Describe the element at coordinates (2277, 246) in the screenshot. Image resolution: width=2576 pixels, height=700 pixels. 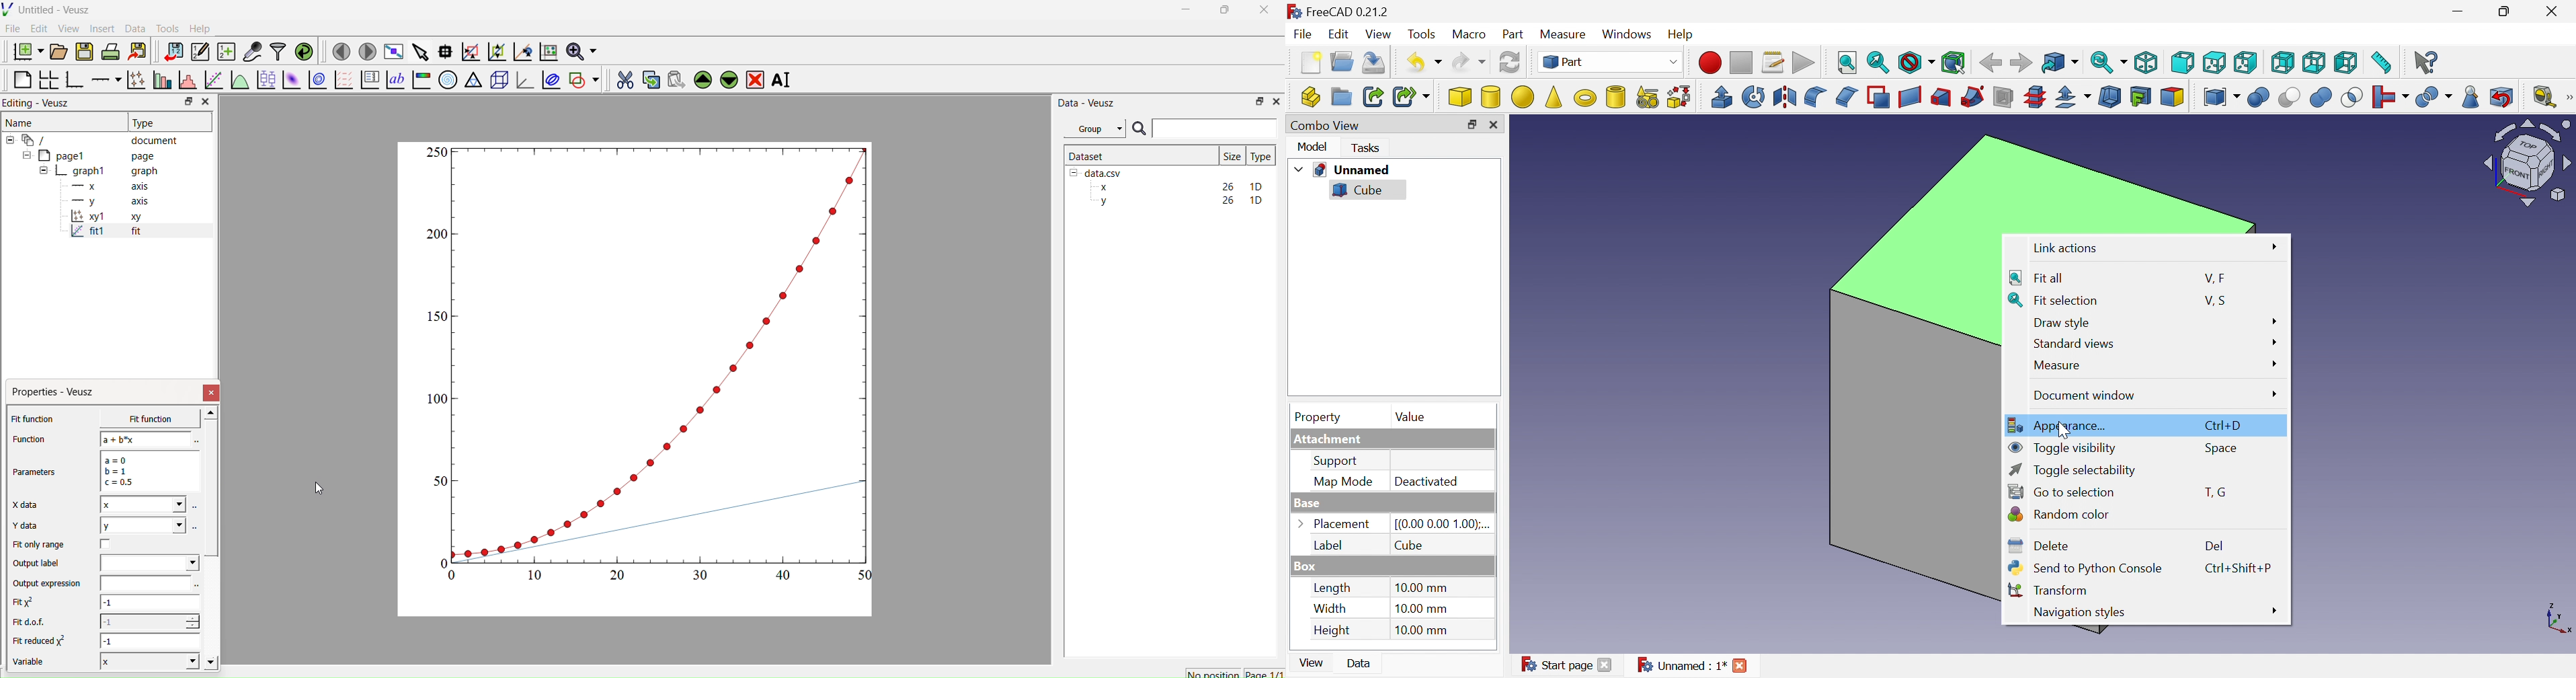
I see `More` at that location.